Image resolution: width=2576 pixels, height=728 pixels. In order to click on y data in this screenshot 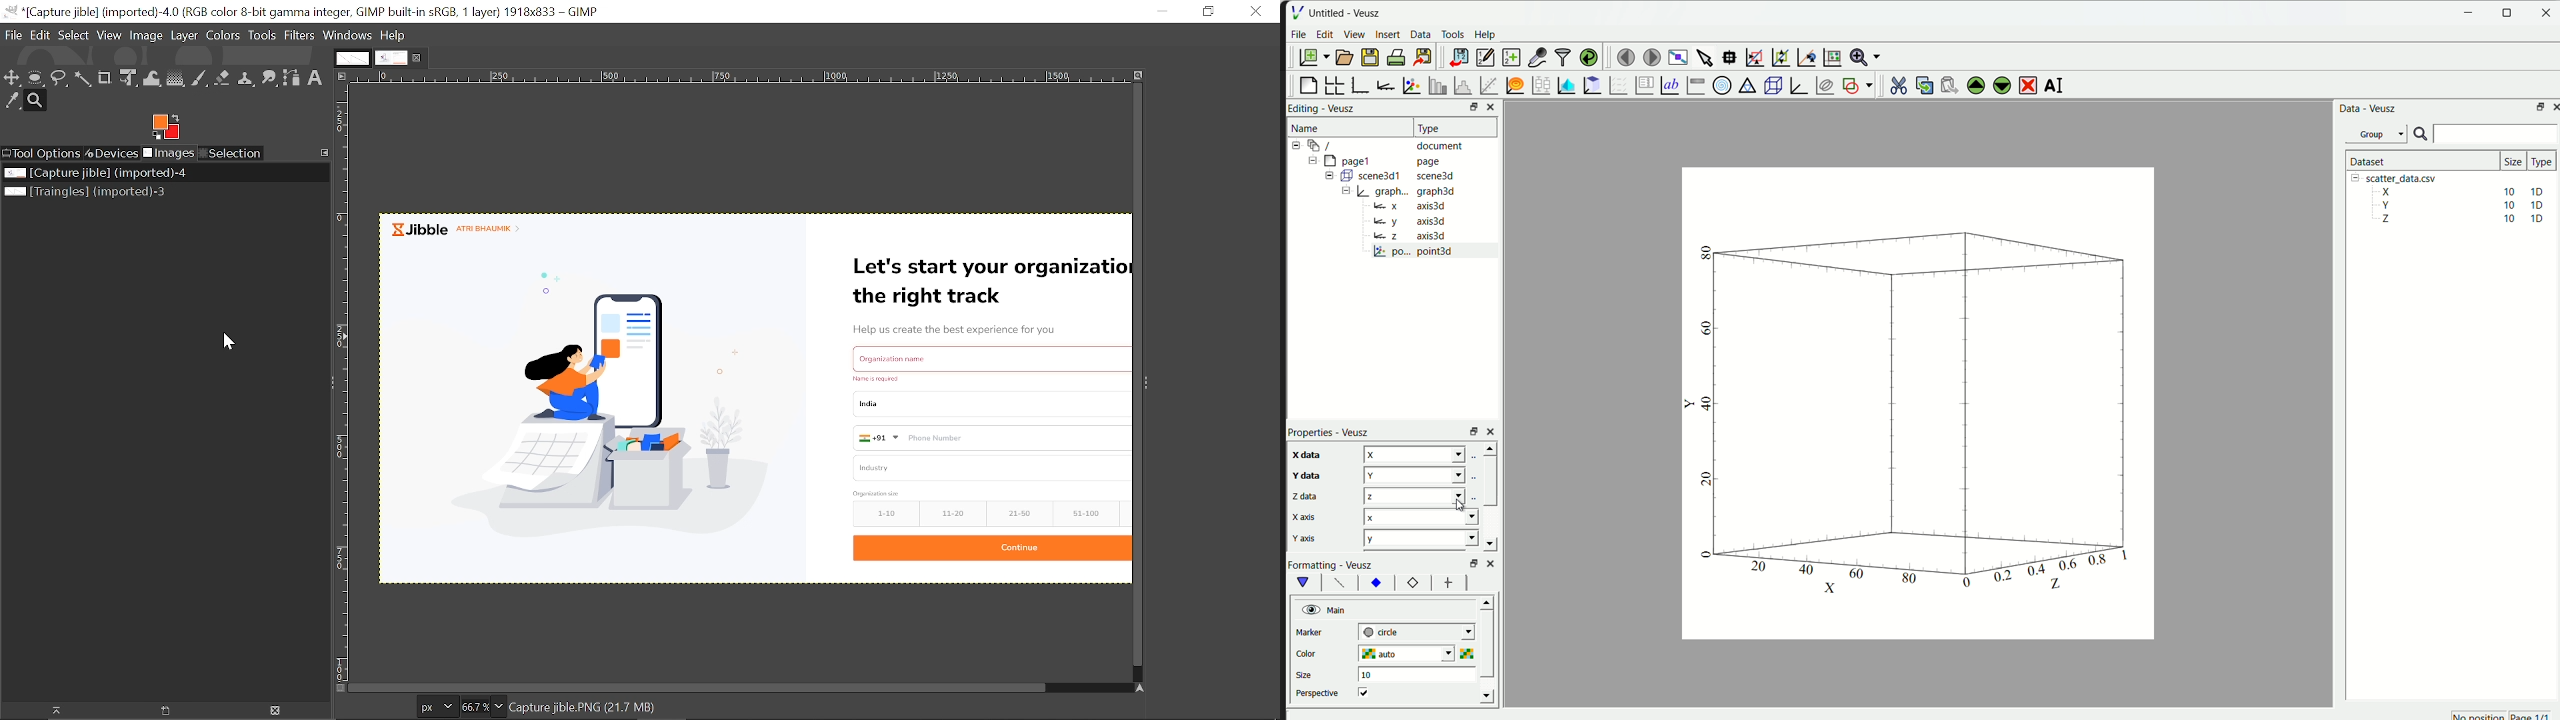, I will do `click(1299, 474)`.